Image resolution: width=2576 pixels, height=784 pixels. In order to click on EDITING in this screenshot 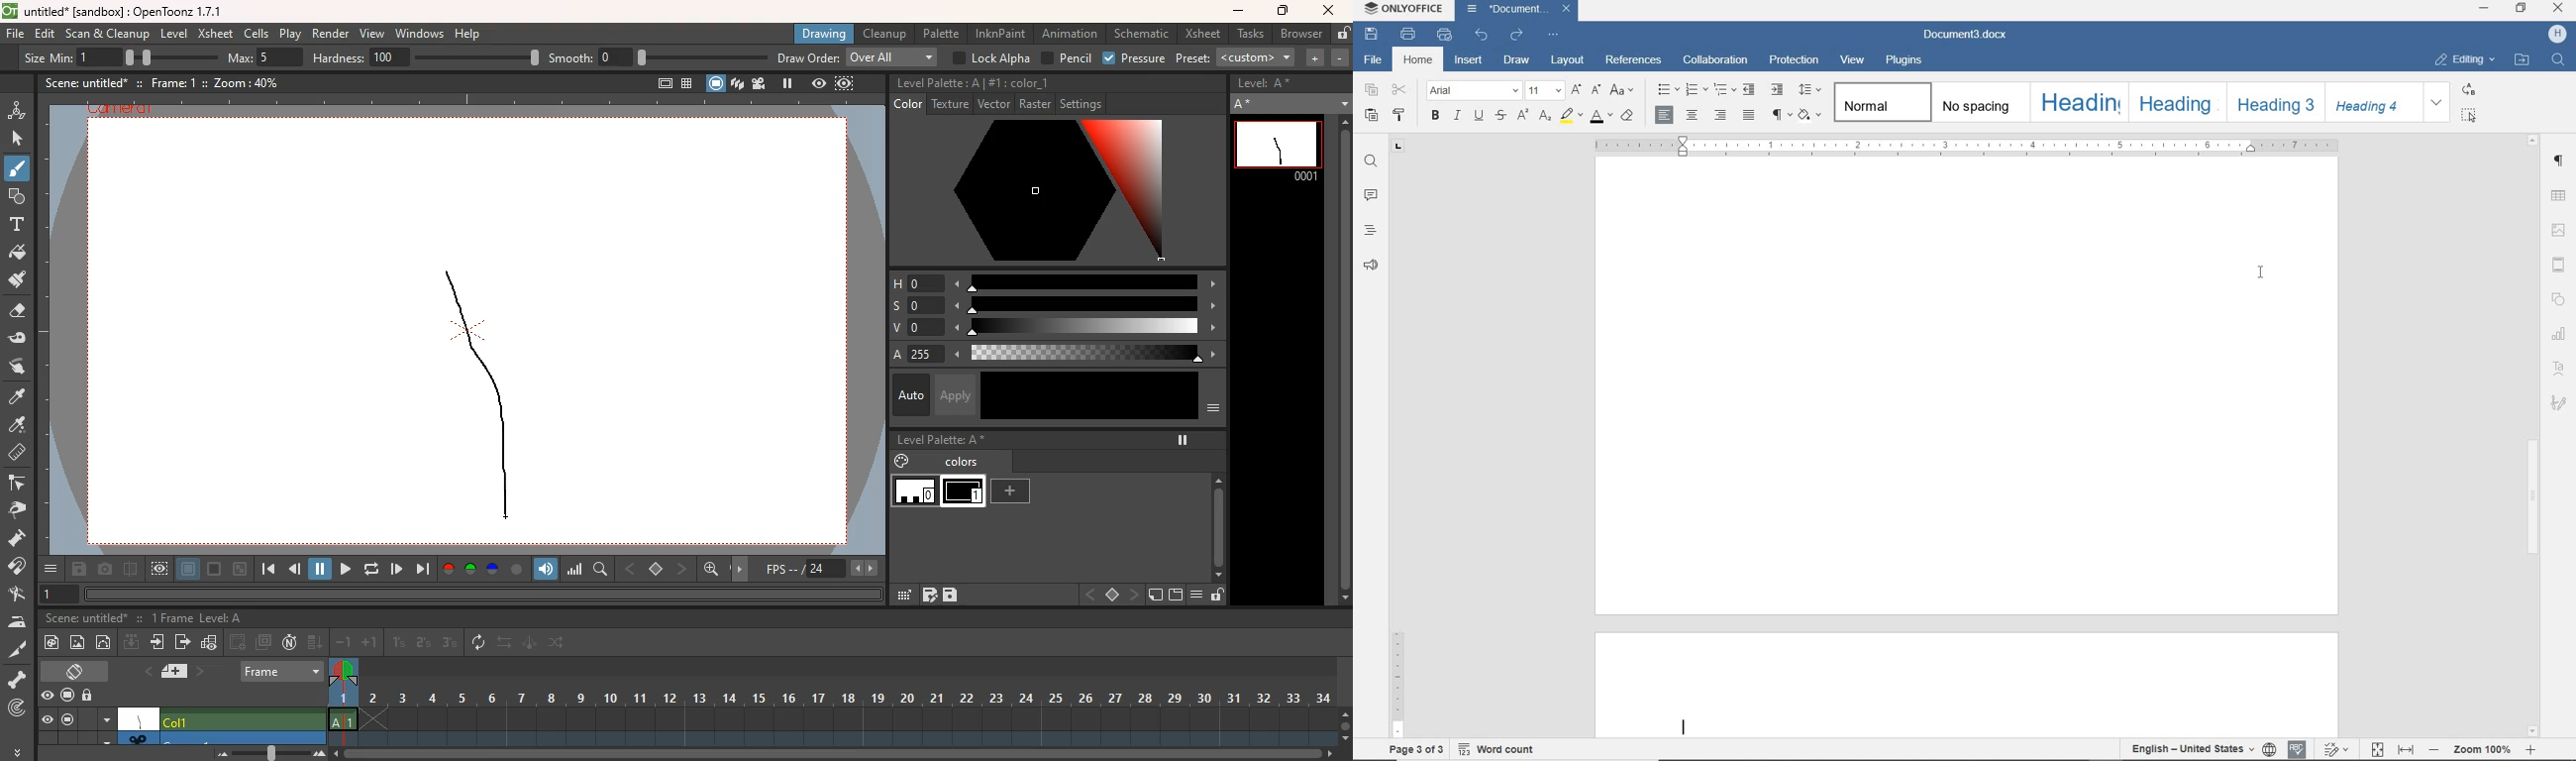, I will do `click(2465, 61)`.